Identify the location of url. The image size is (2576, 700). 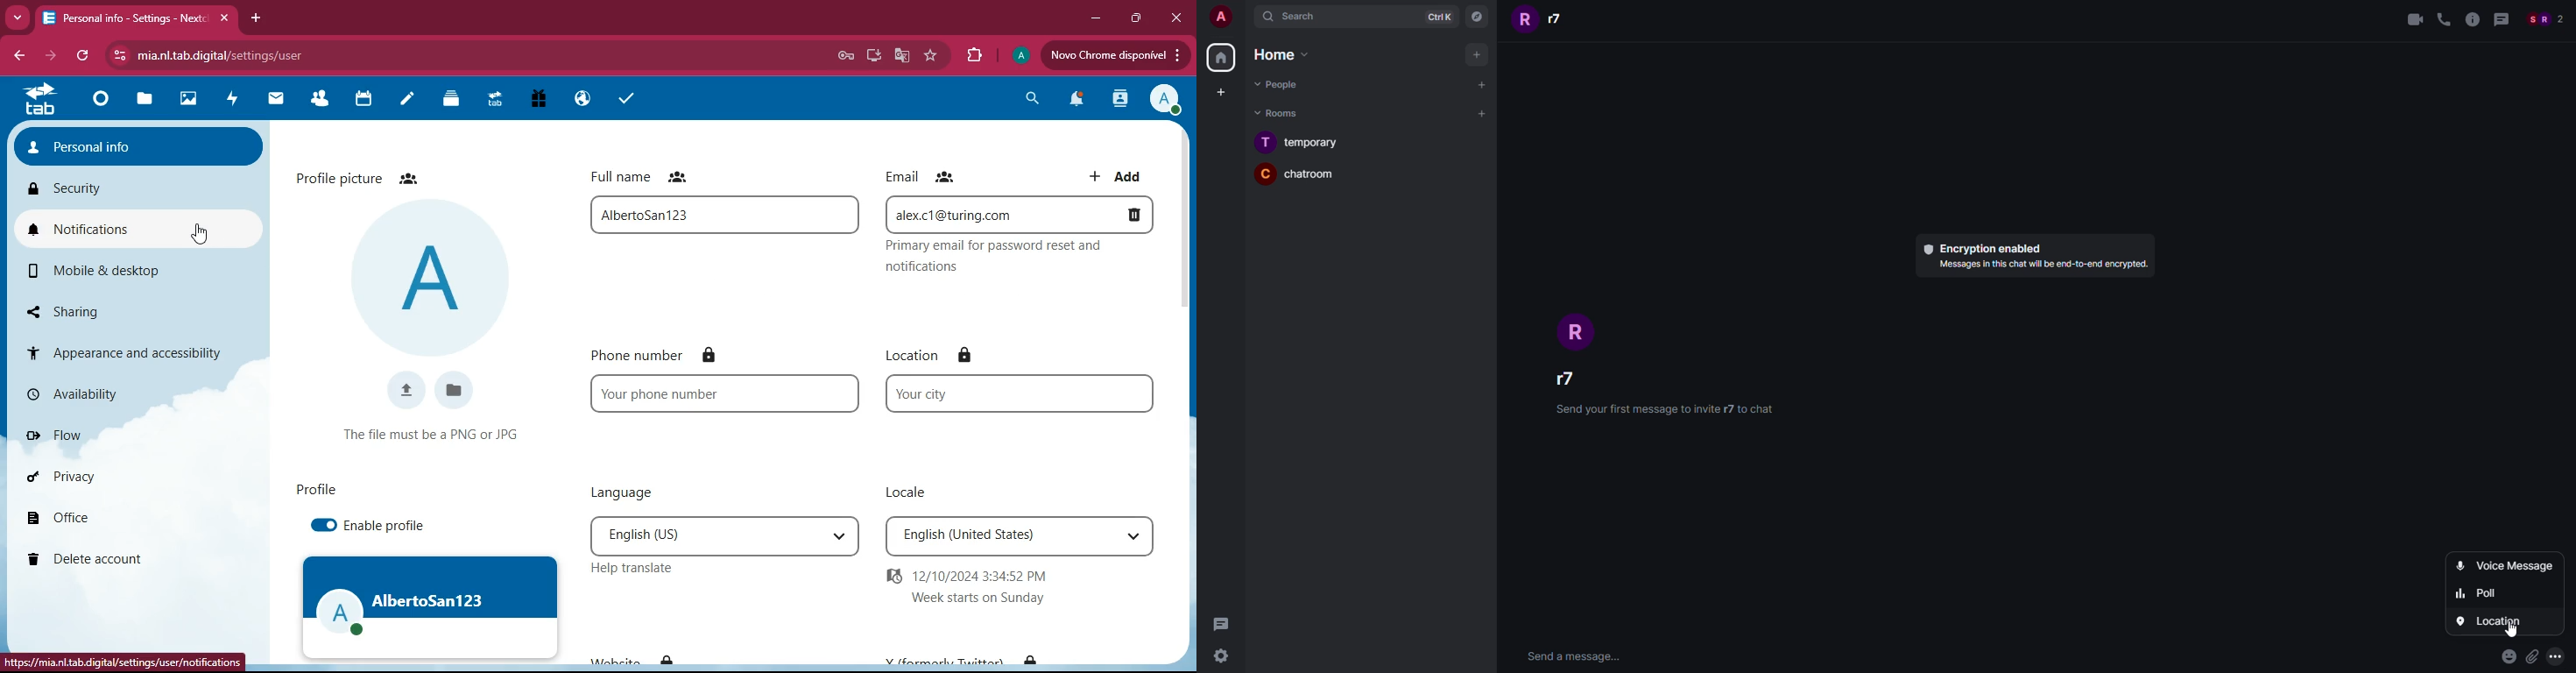
(256, 56).